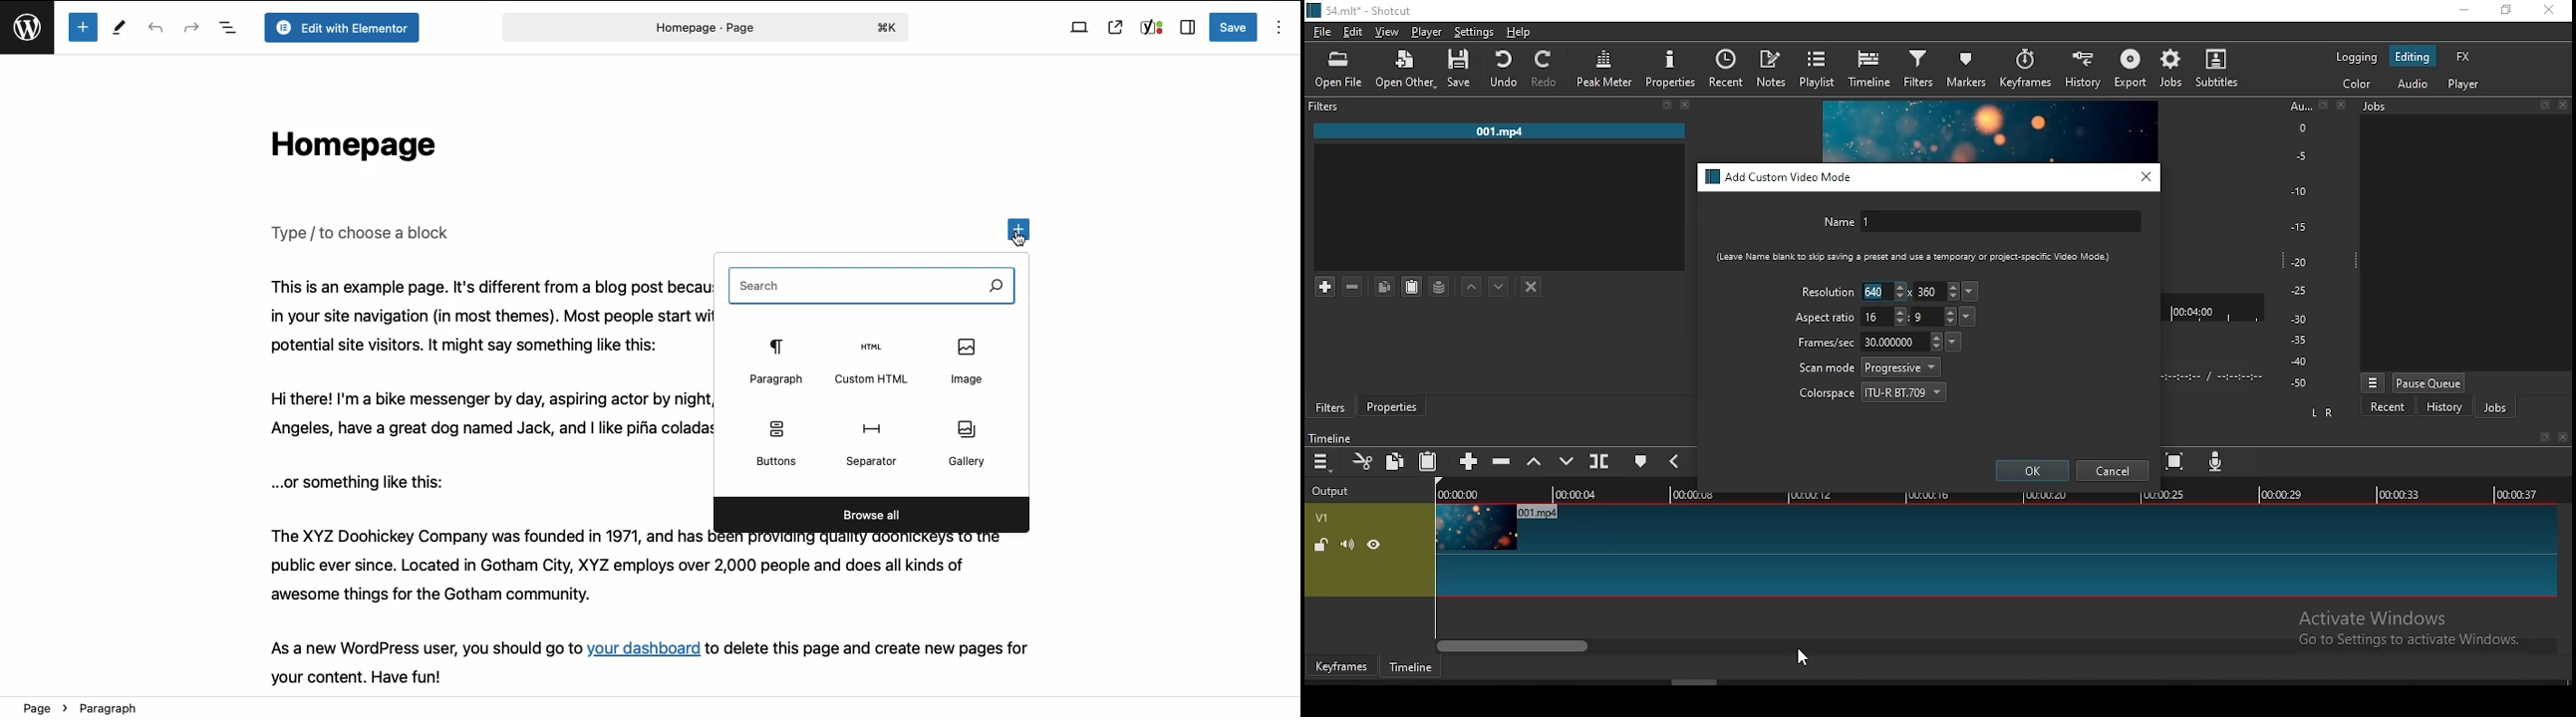 Image resolution: width=2576 pixels, height=728 pixels. I want to click on Choose a block, so click(364, 232).